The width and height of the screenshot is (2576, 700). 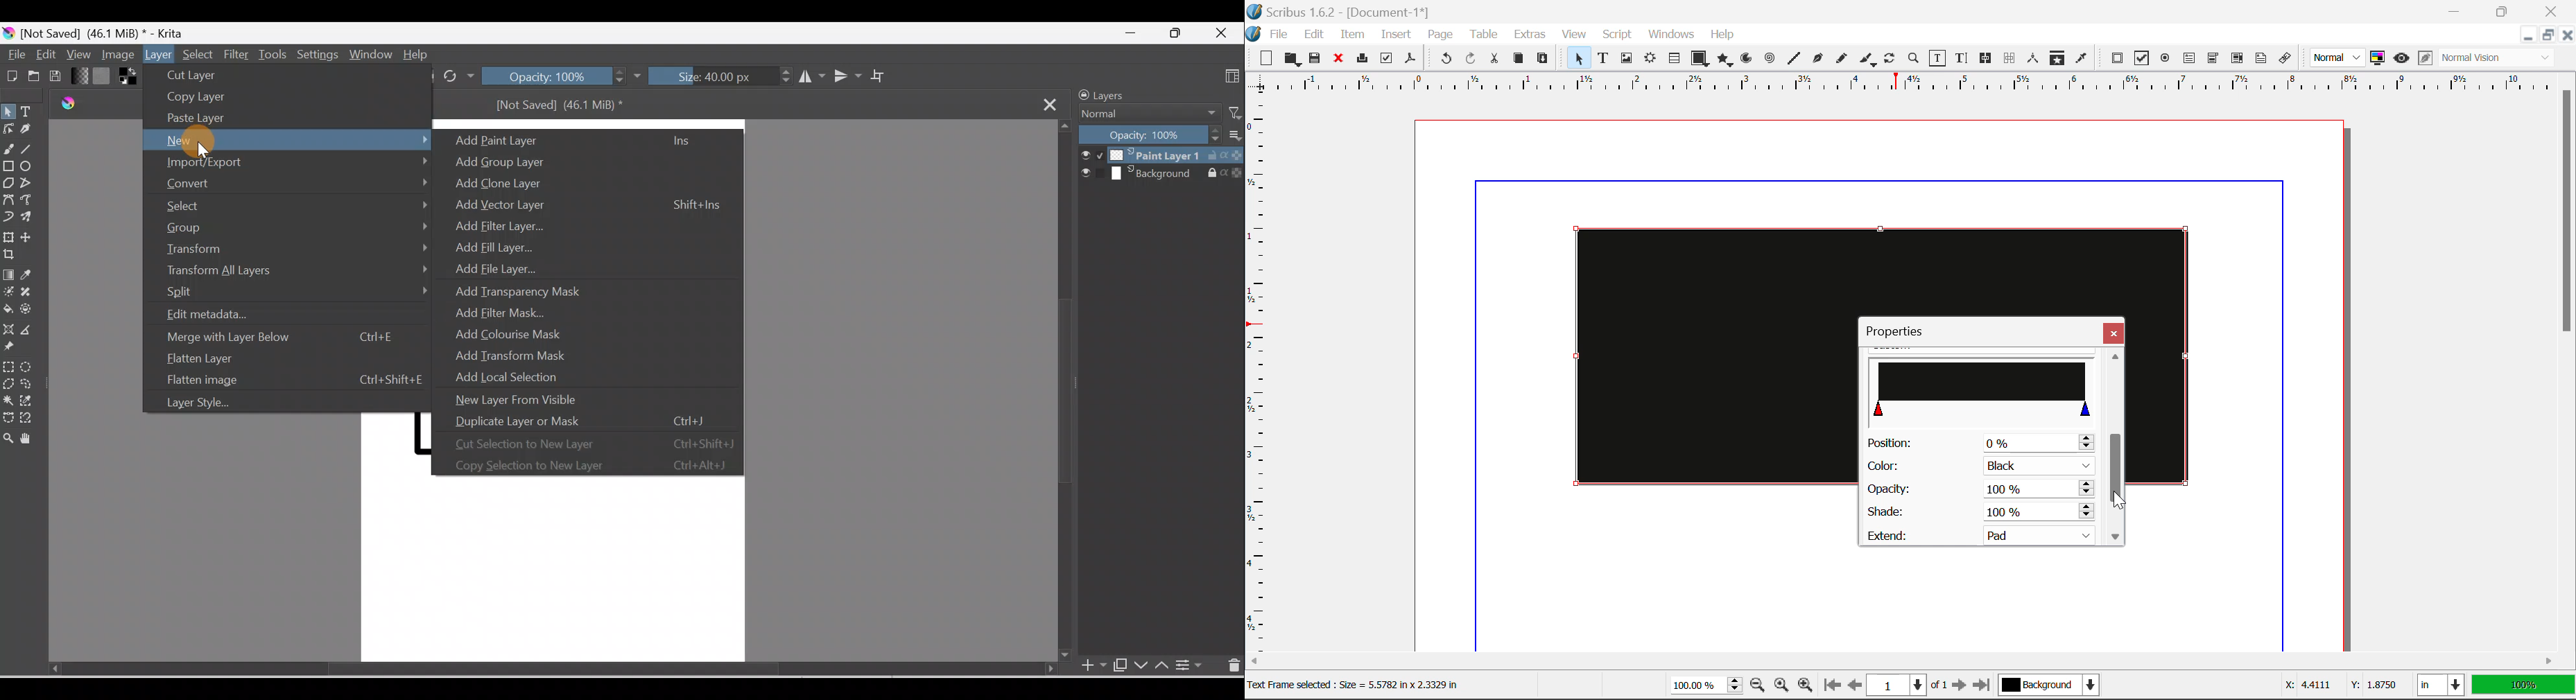 What do you see at coordinates (1231, 76) in the screenshot?
I see `Choose workspace` at bounding box center [1231, 76].